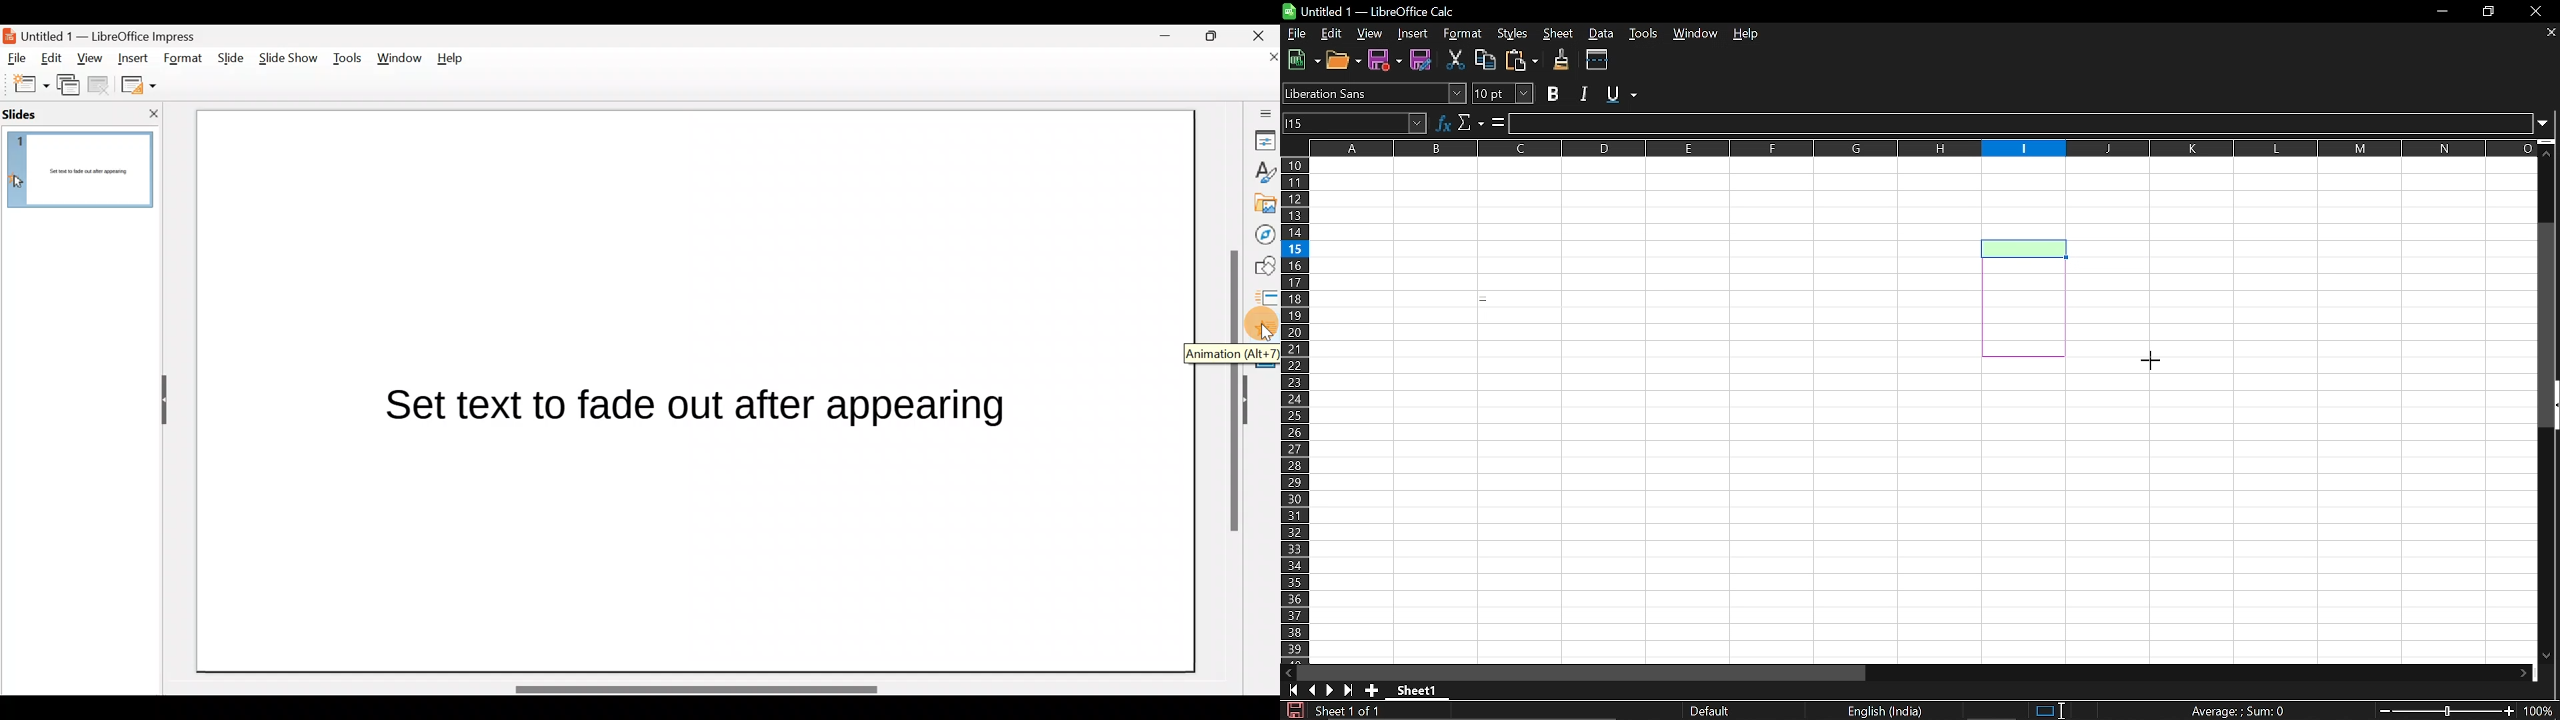  What do you see at coordinates (81, 175) in the screenshot?
I see `Slide pane` at bounding box center [81, 175].